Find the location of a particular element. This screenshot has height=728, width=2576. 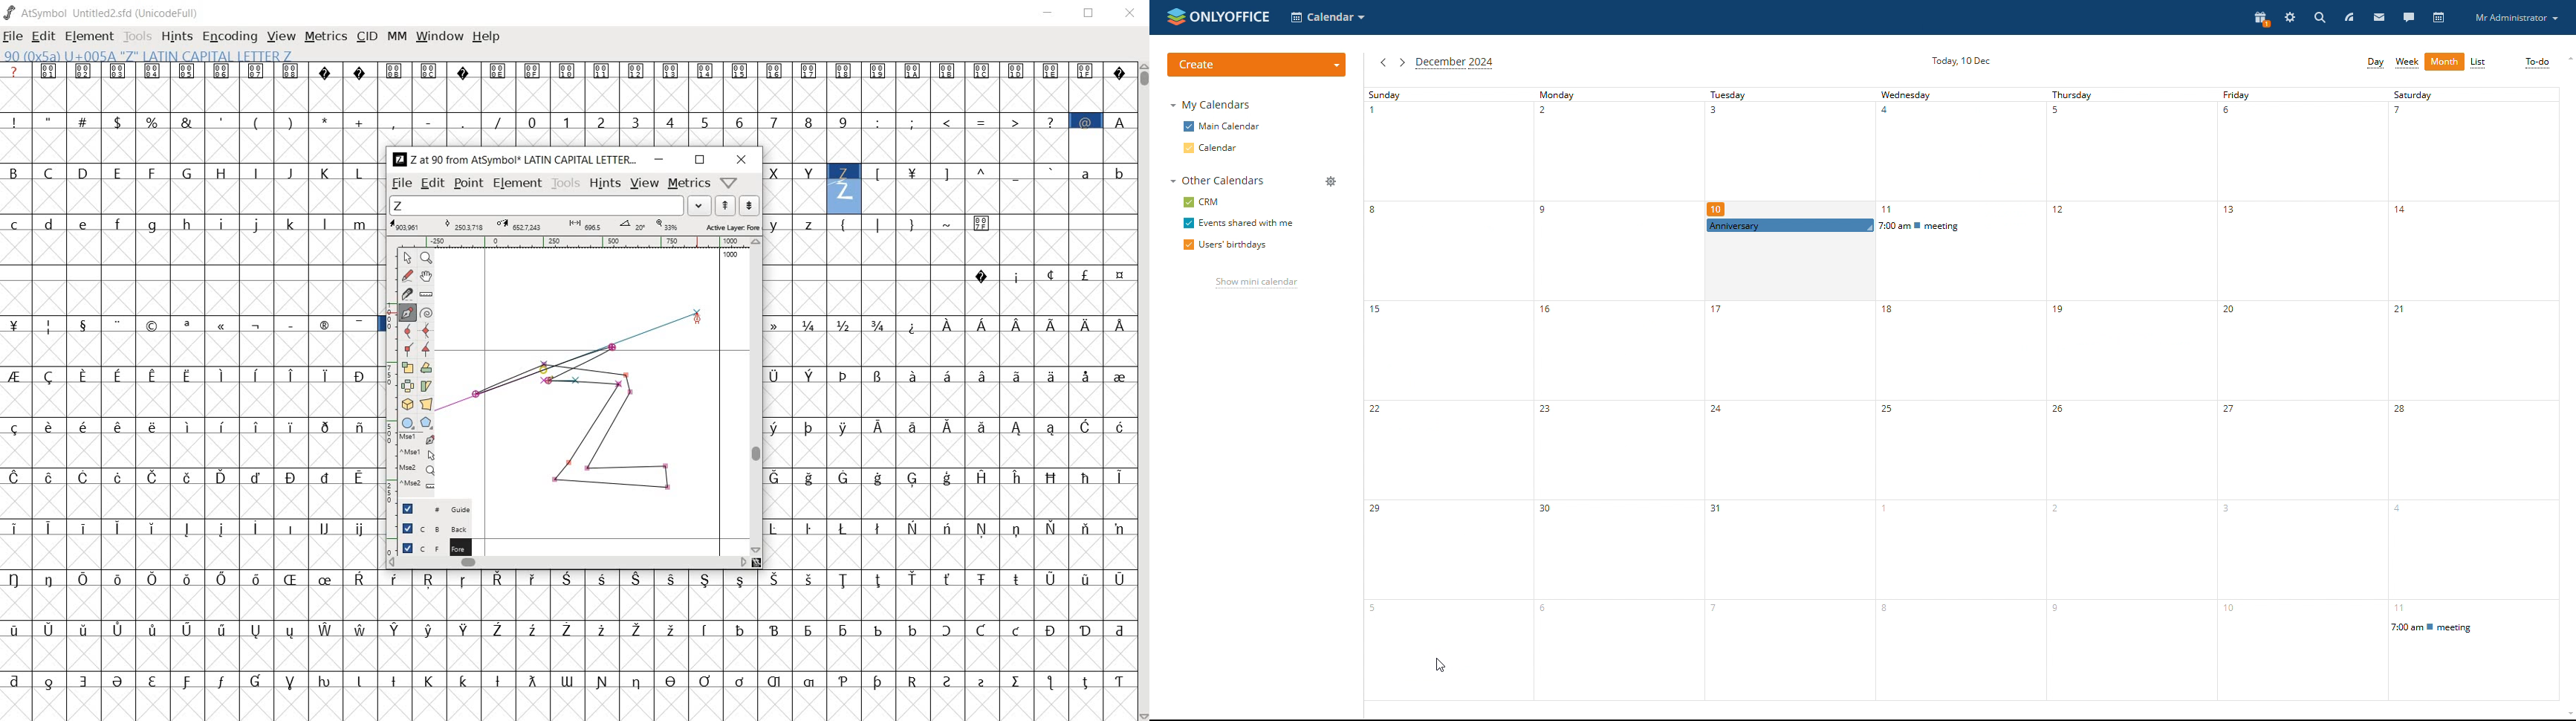

current month is located at coordinates (1456, 64).